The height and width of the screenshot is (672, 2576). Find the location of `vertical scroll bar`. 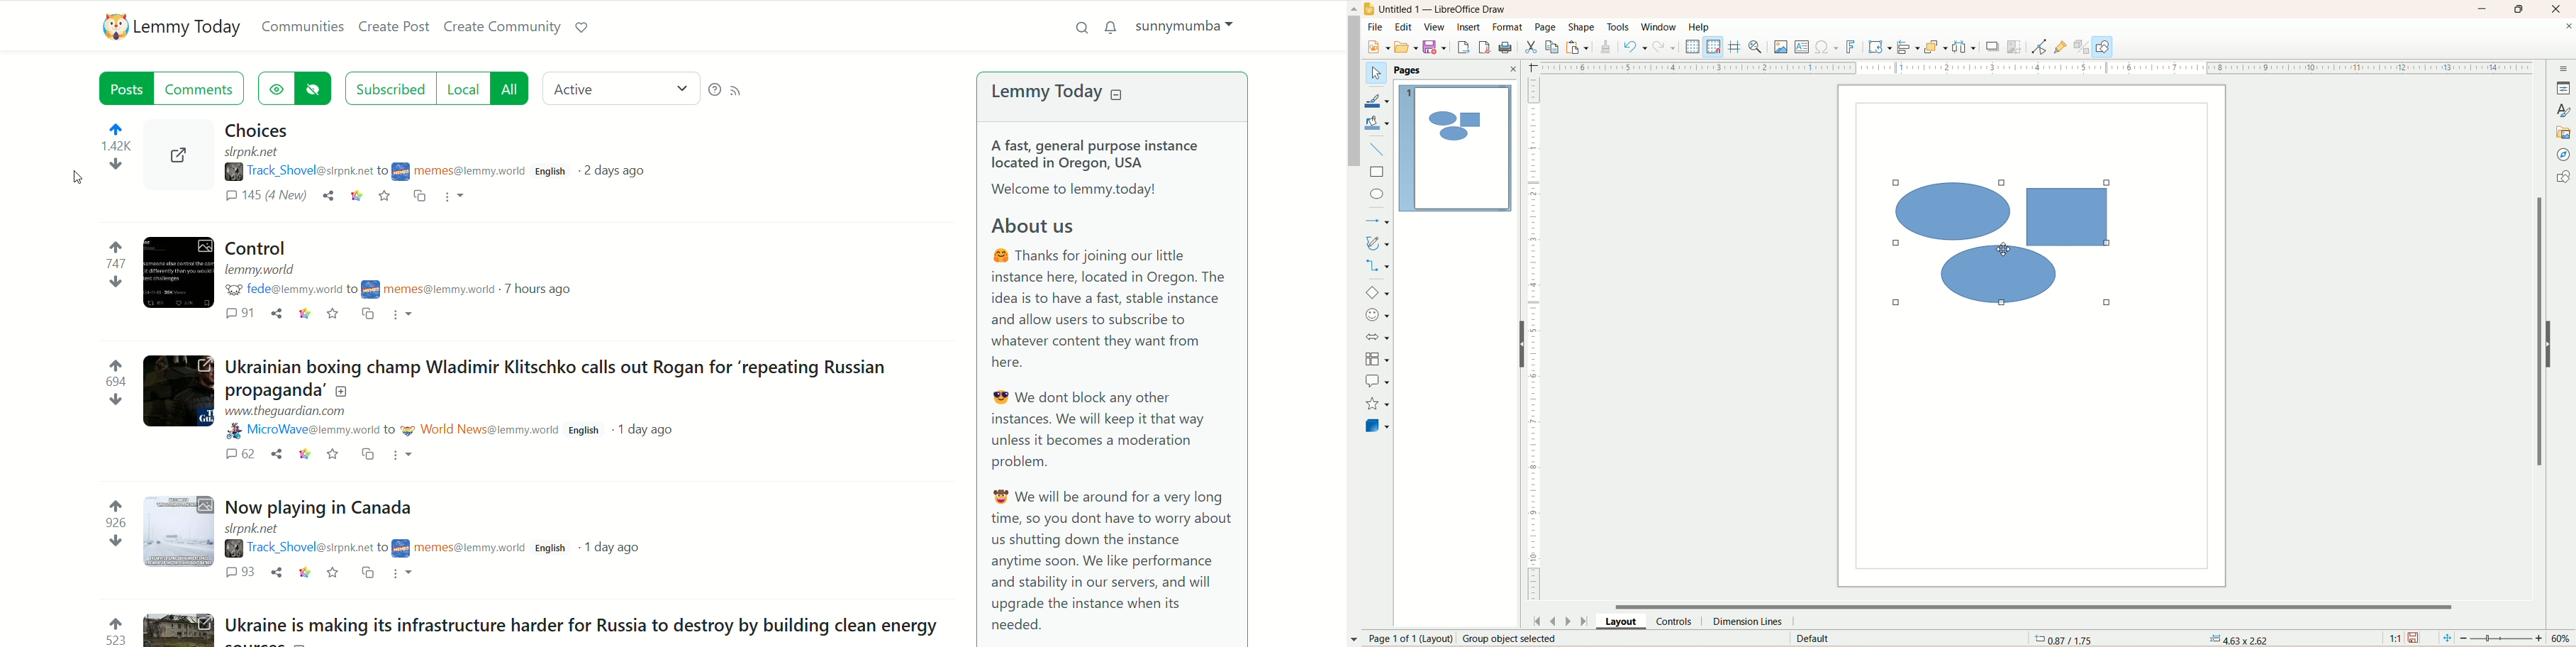

vertical scroll bar is located at coordinates (1351, 321).